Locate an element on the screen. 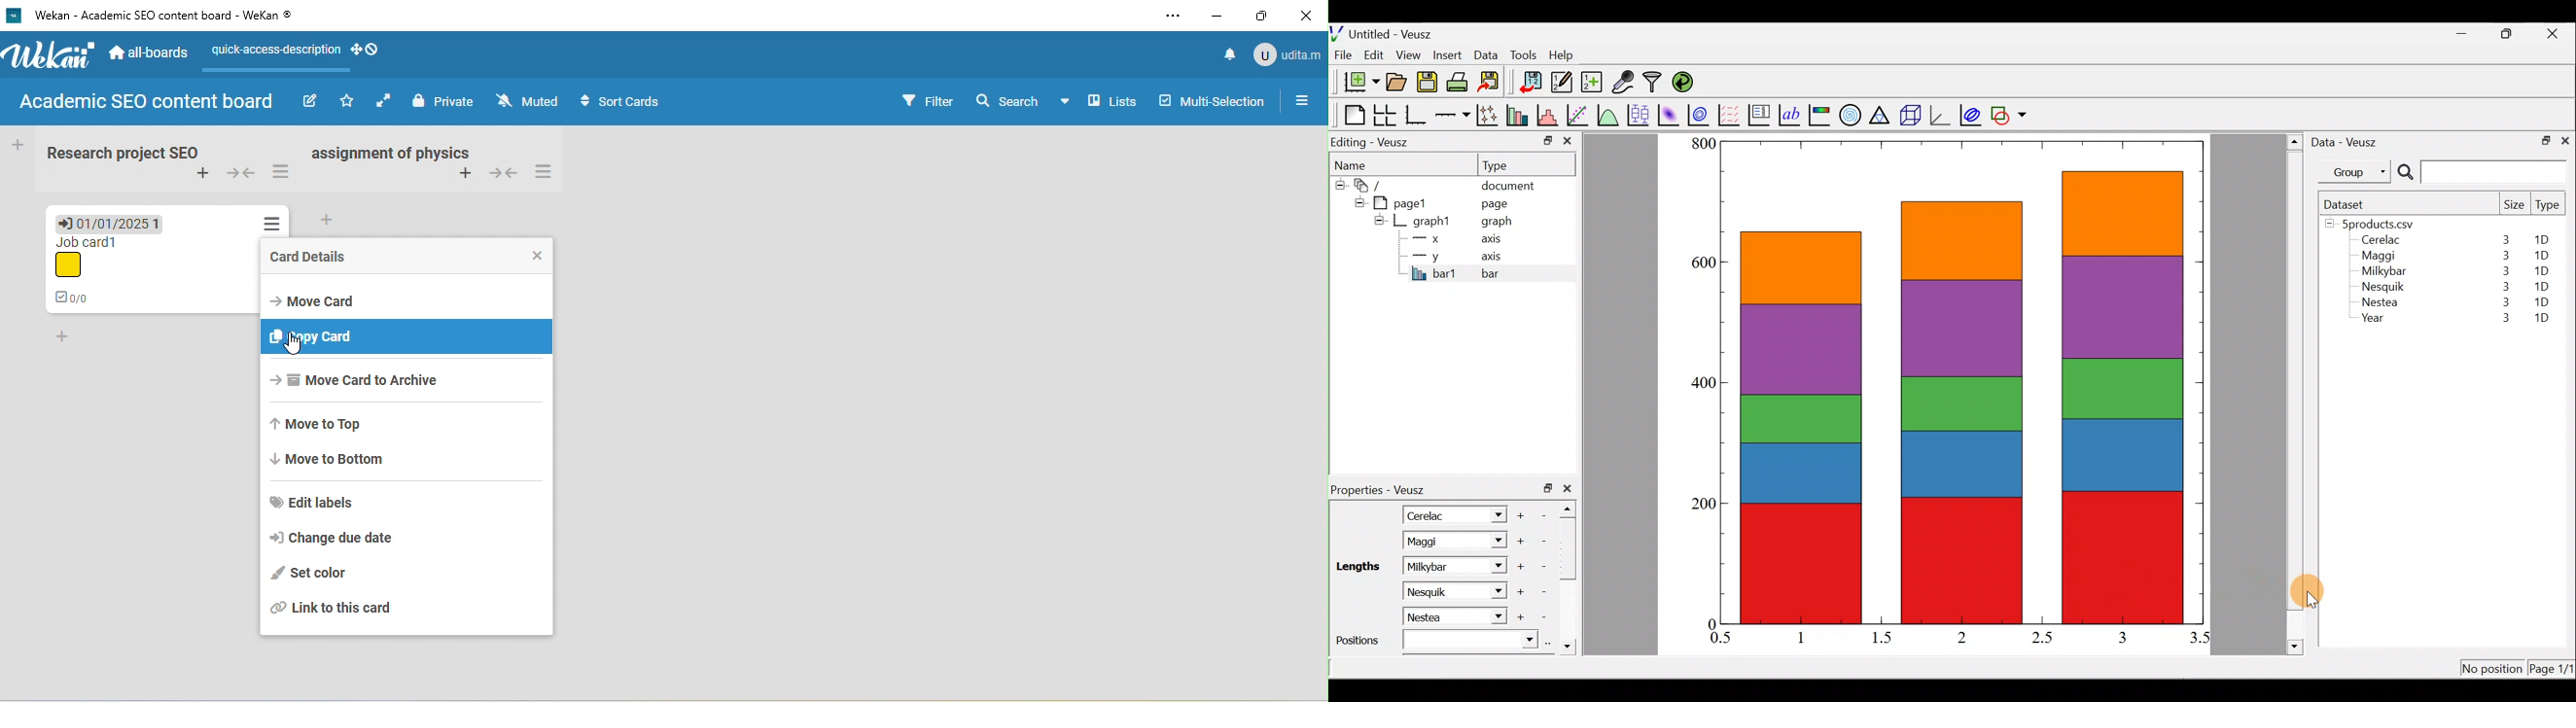 The image size is (2576, 728). Dataset is located at coordinates (2349, 204).